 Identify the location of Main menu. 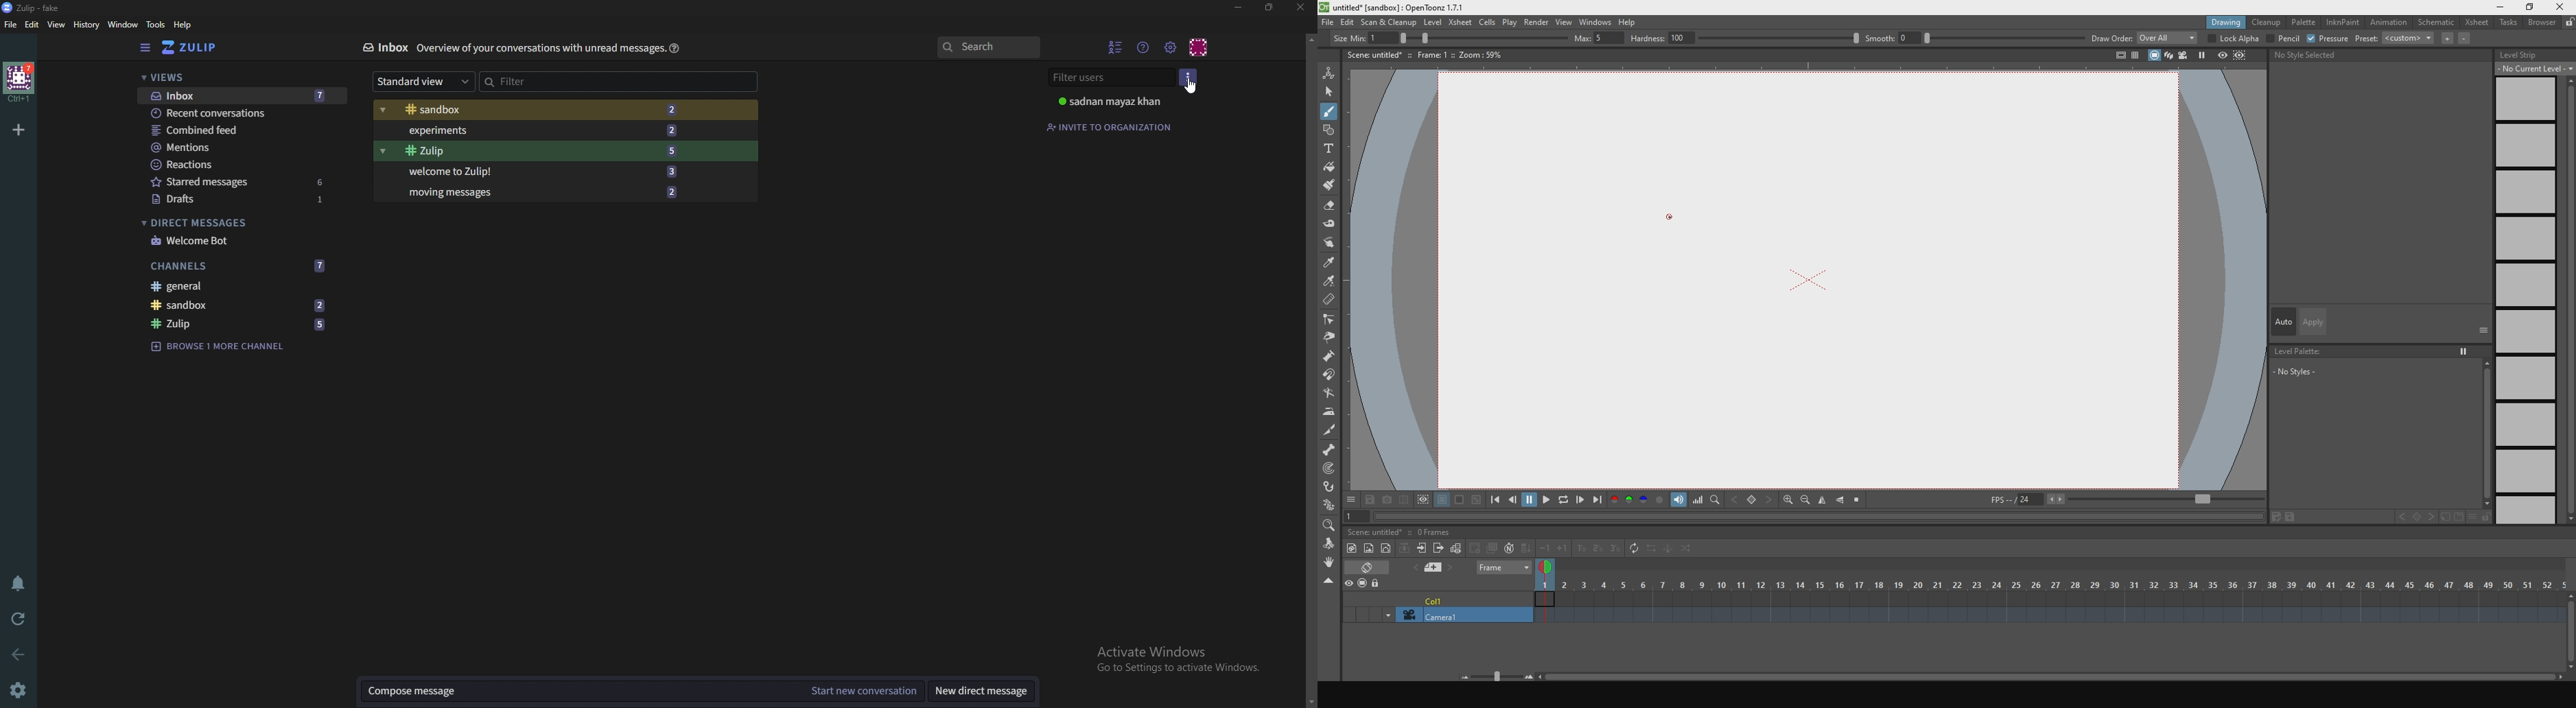
(1169, 46).